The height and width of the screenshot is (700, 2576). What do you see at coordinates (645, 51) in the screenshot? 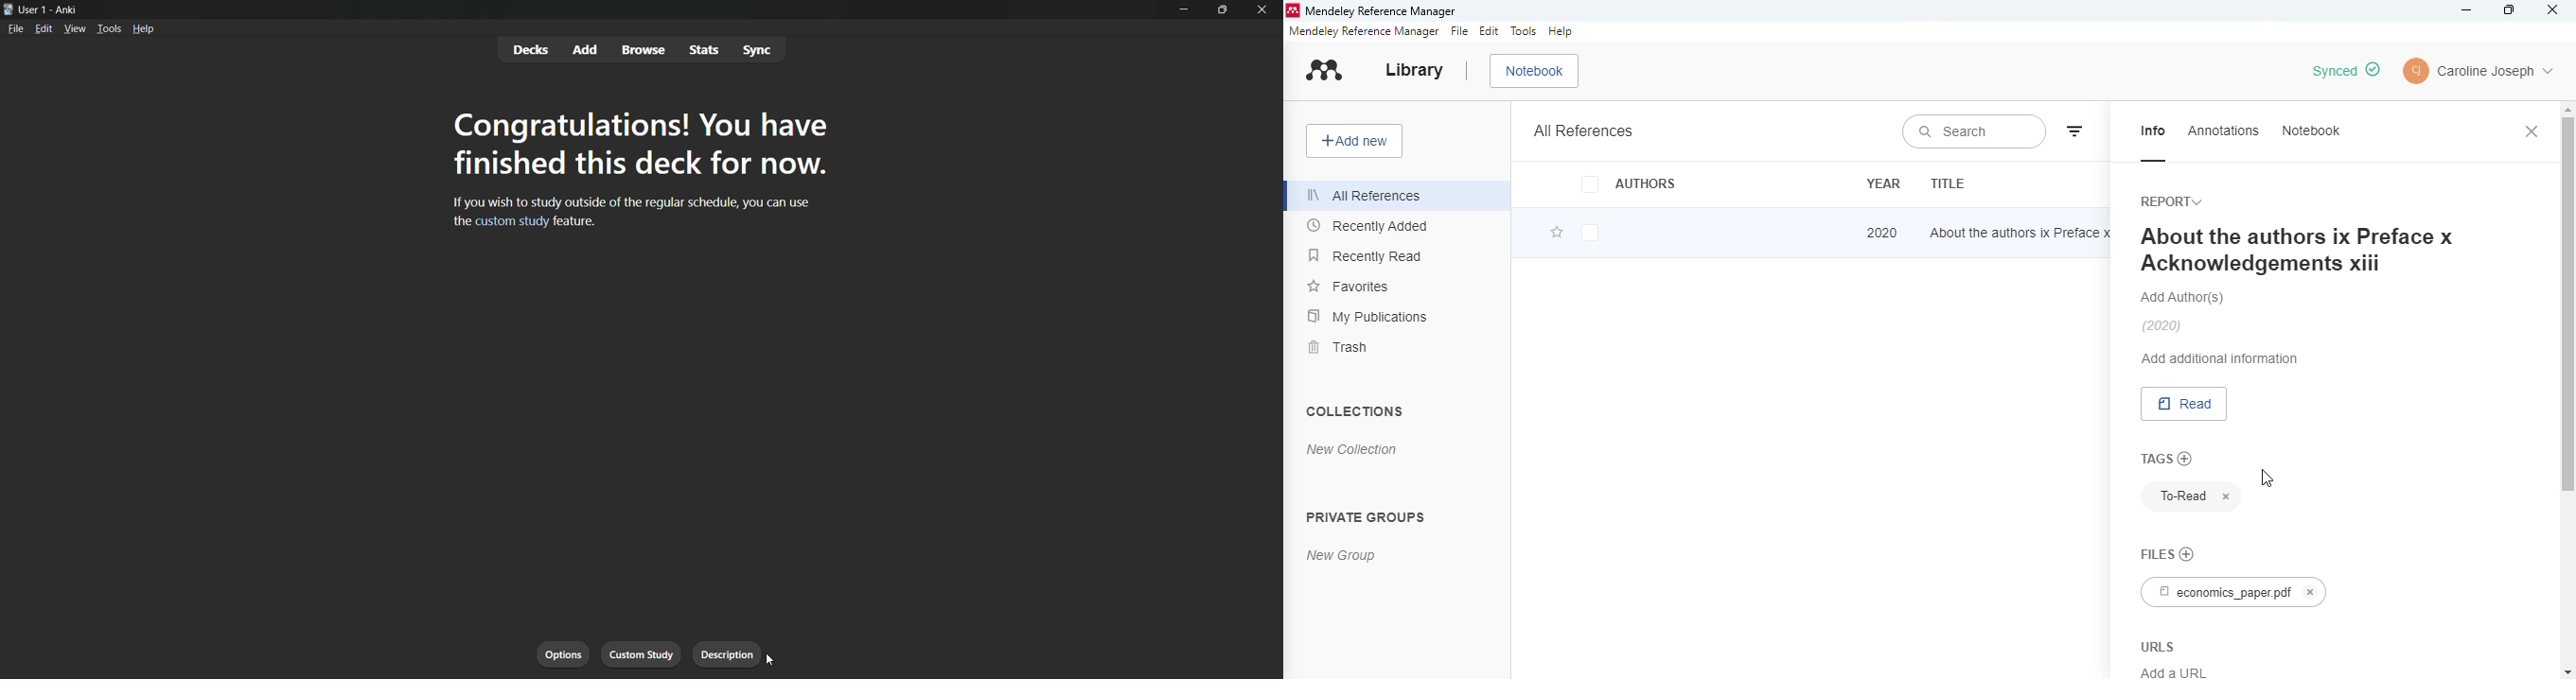
I see `browse` at bounding box center [645, 51].